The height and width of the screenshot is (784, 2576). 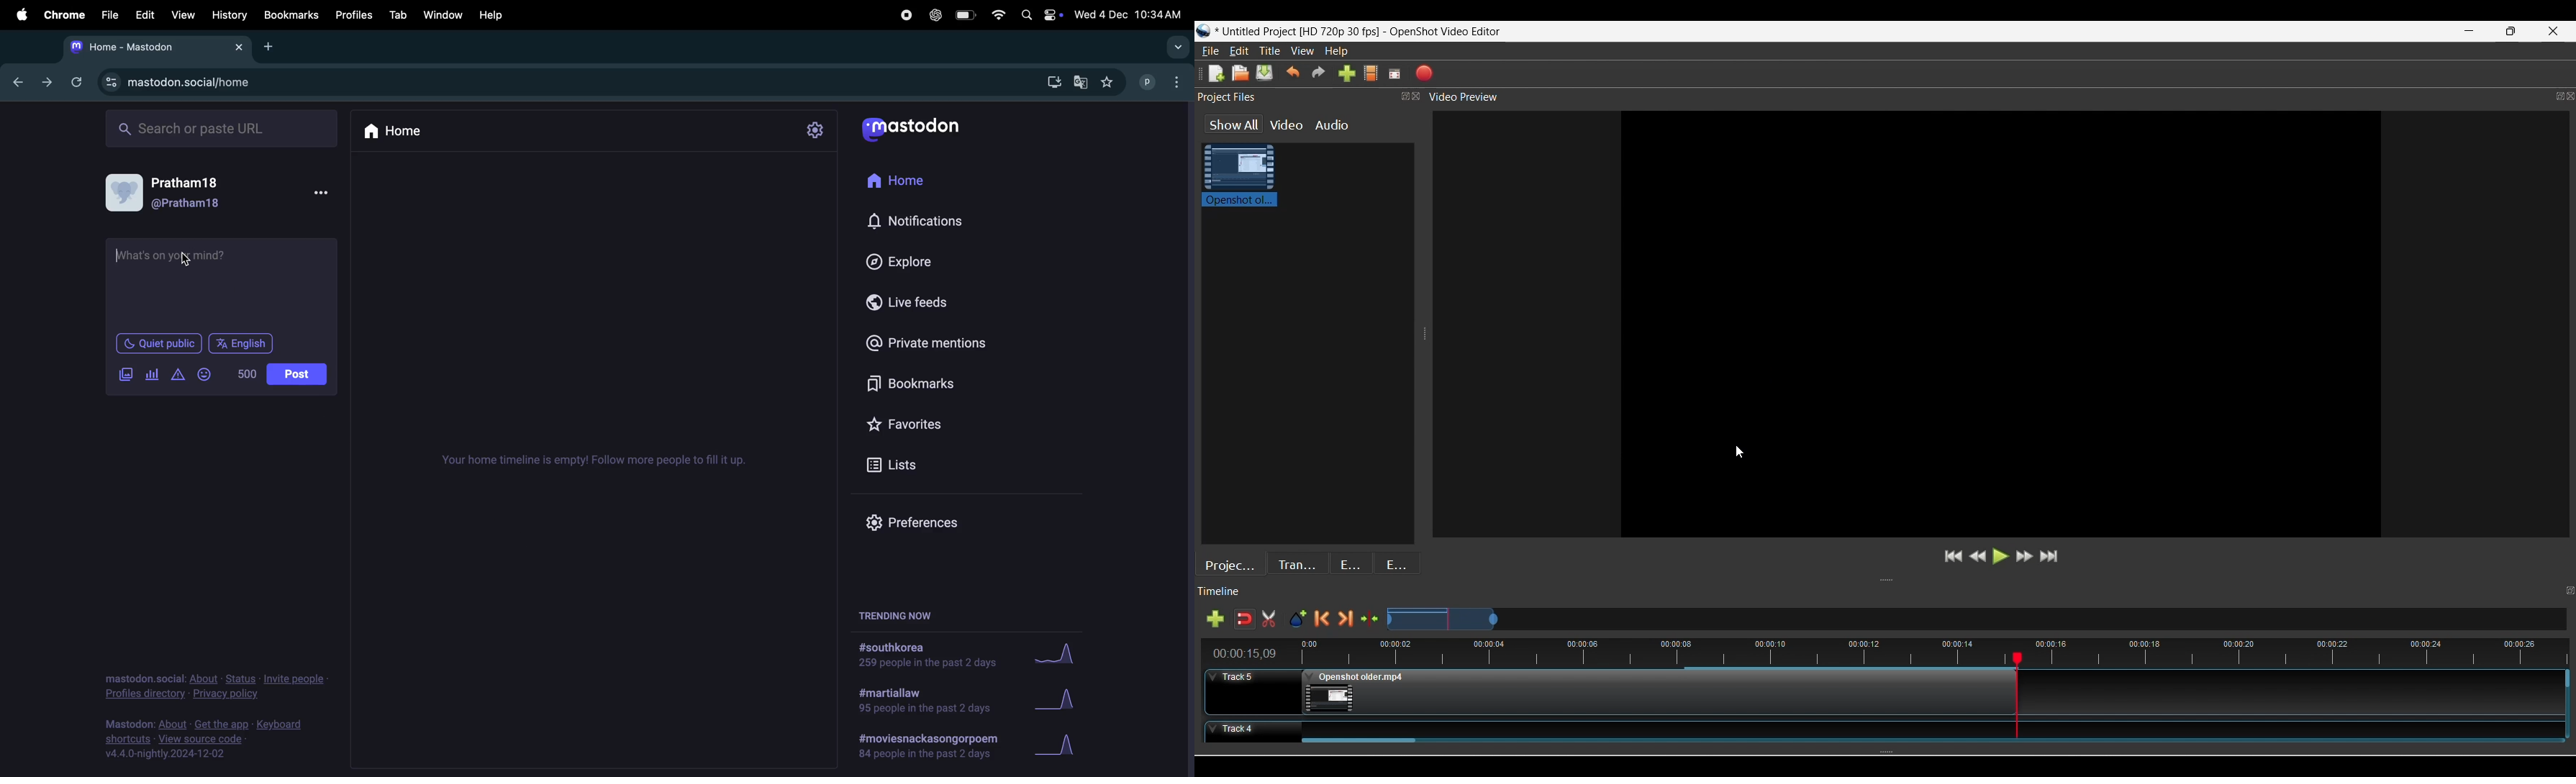 What do you see at coordinates (249, 374) in the screenshot?
I see `500 words` at bounding box center [249, 374].